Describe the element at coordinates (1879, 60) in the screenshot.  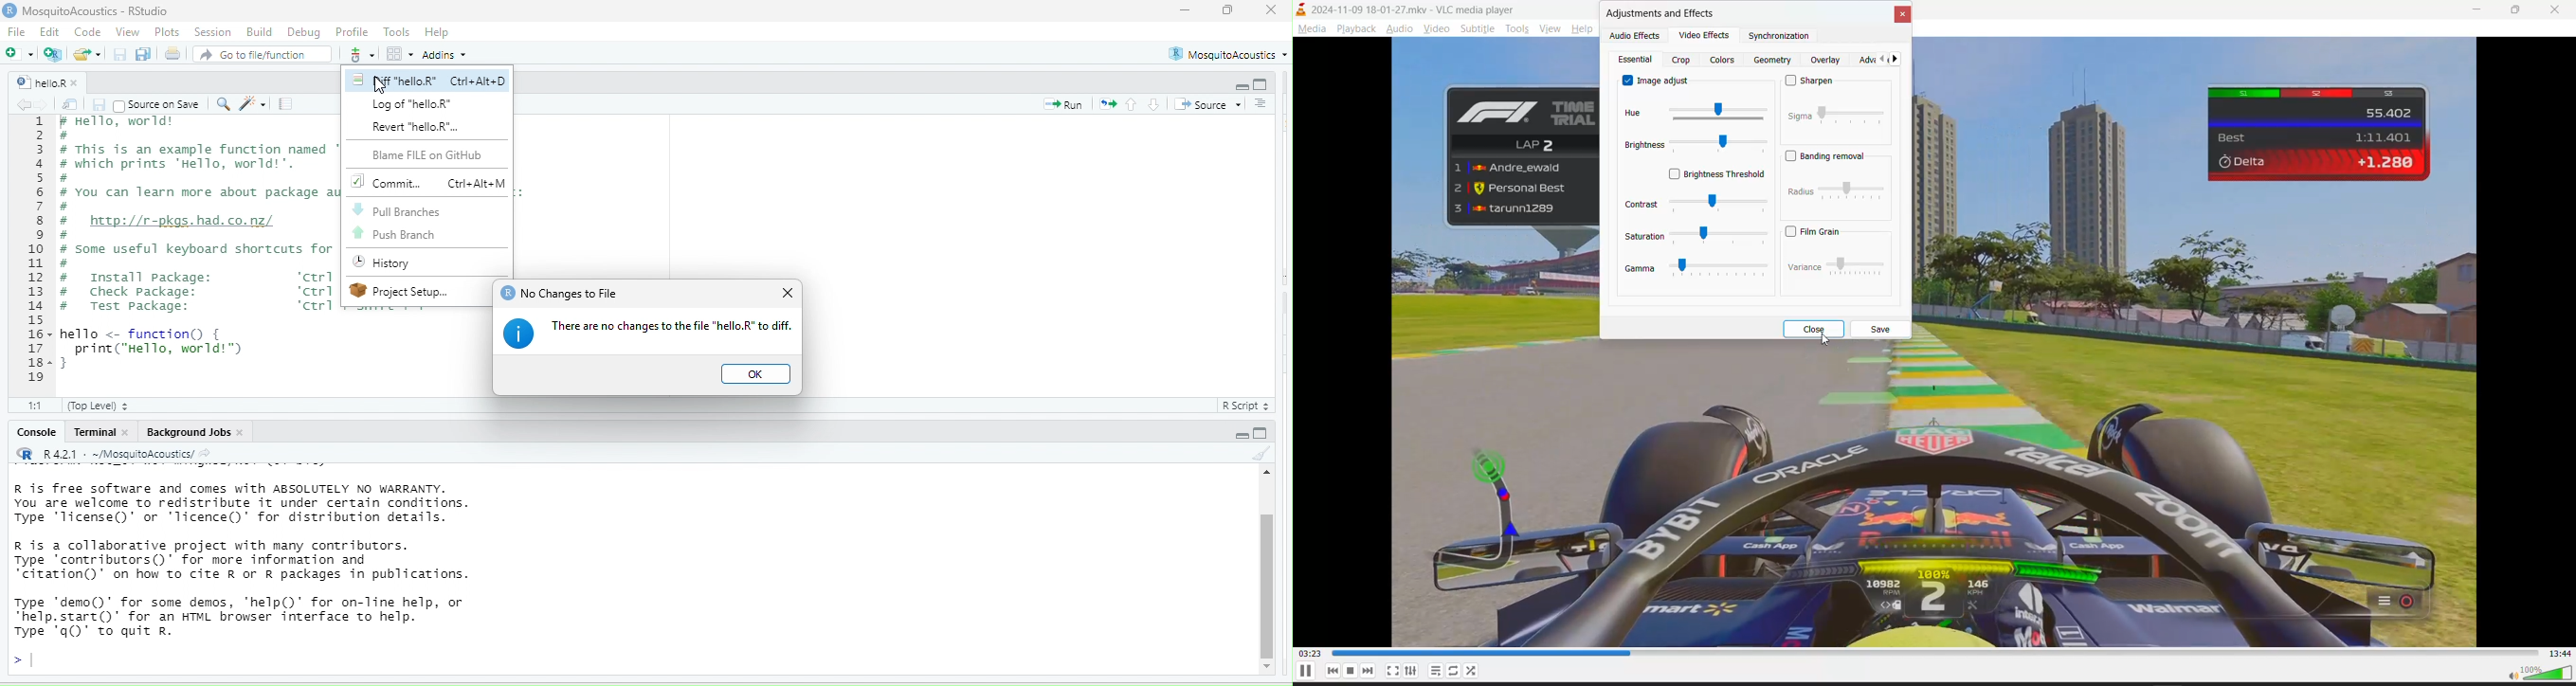
I see `previous` at that location.